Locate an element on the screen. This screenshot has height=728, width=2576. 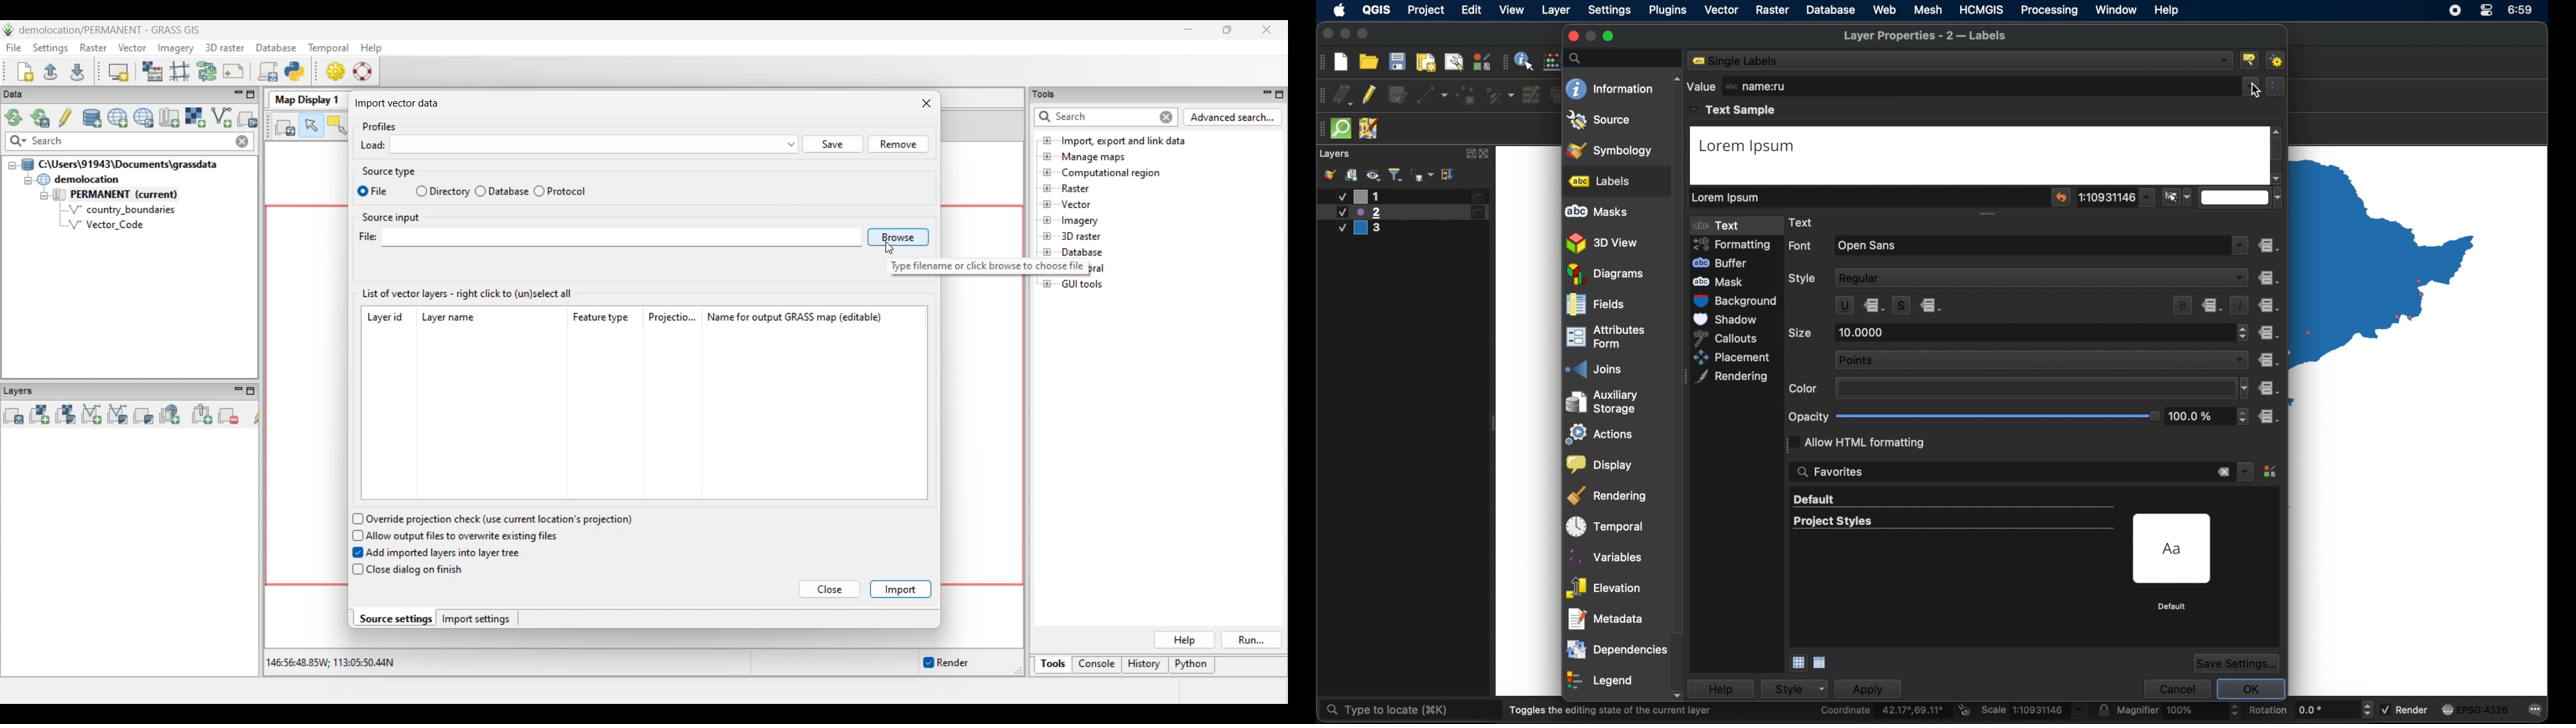
shadow is located at coordinates (1728, 319).